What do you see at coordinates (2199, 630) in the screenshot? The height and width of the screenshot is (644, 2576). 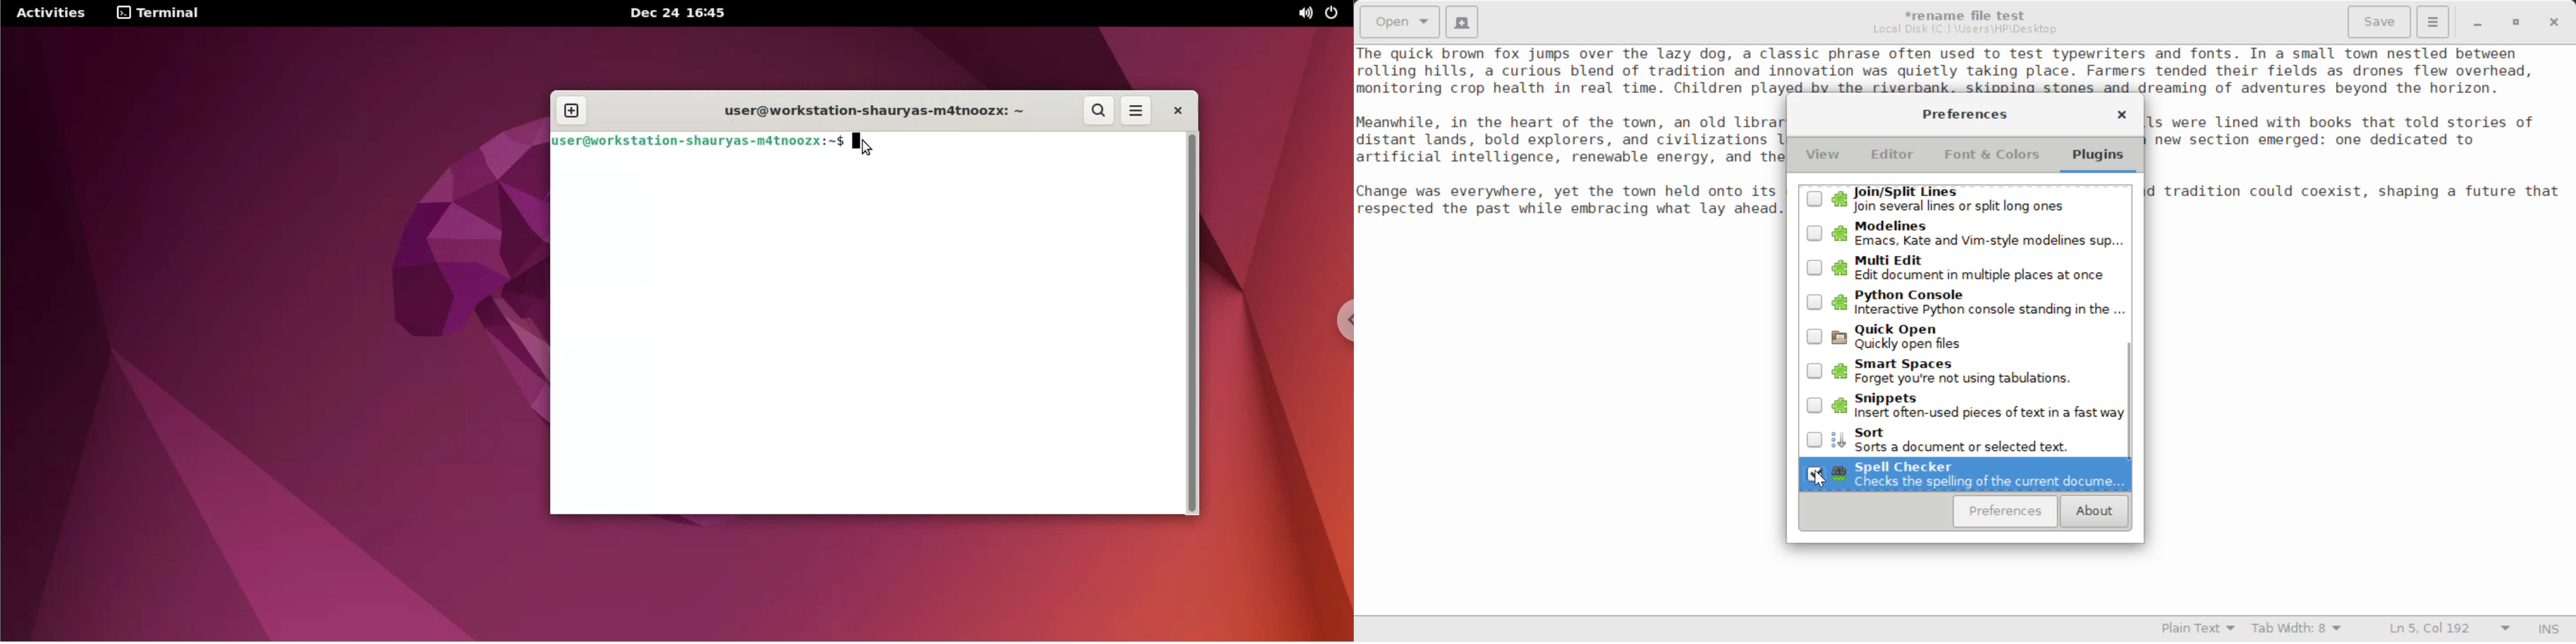 I see `Selected Language` at bounding box center [2199, 630].